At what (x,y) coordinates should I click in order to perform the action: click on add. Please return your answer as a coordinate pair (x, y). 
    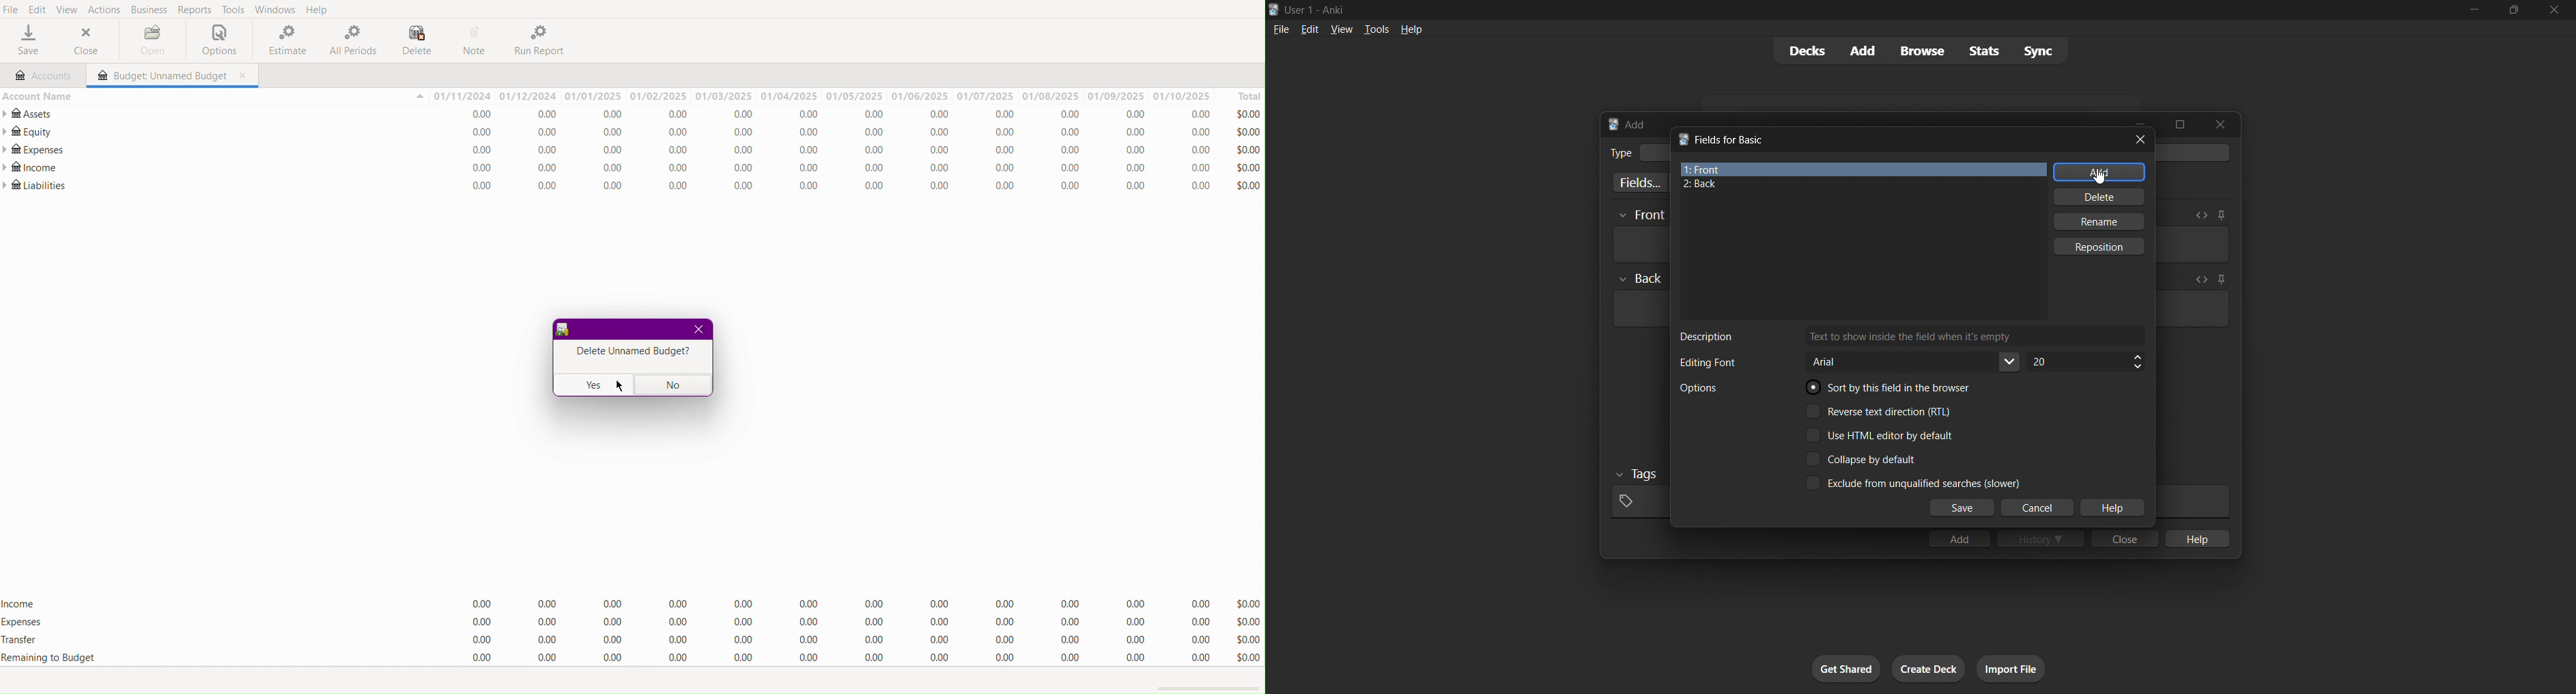
    Looking at the image, I should click on (1864, 51).